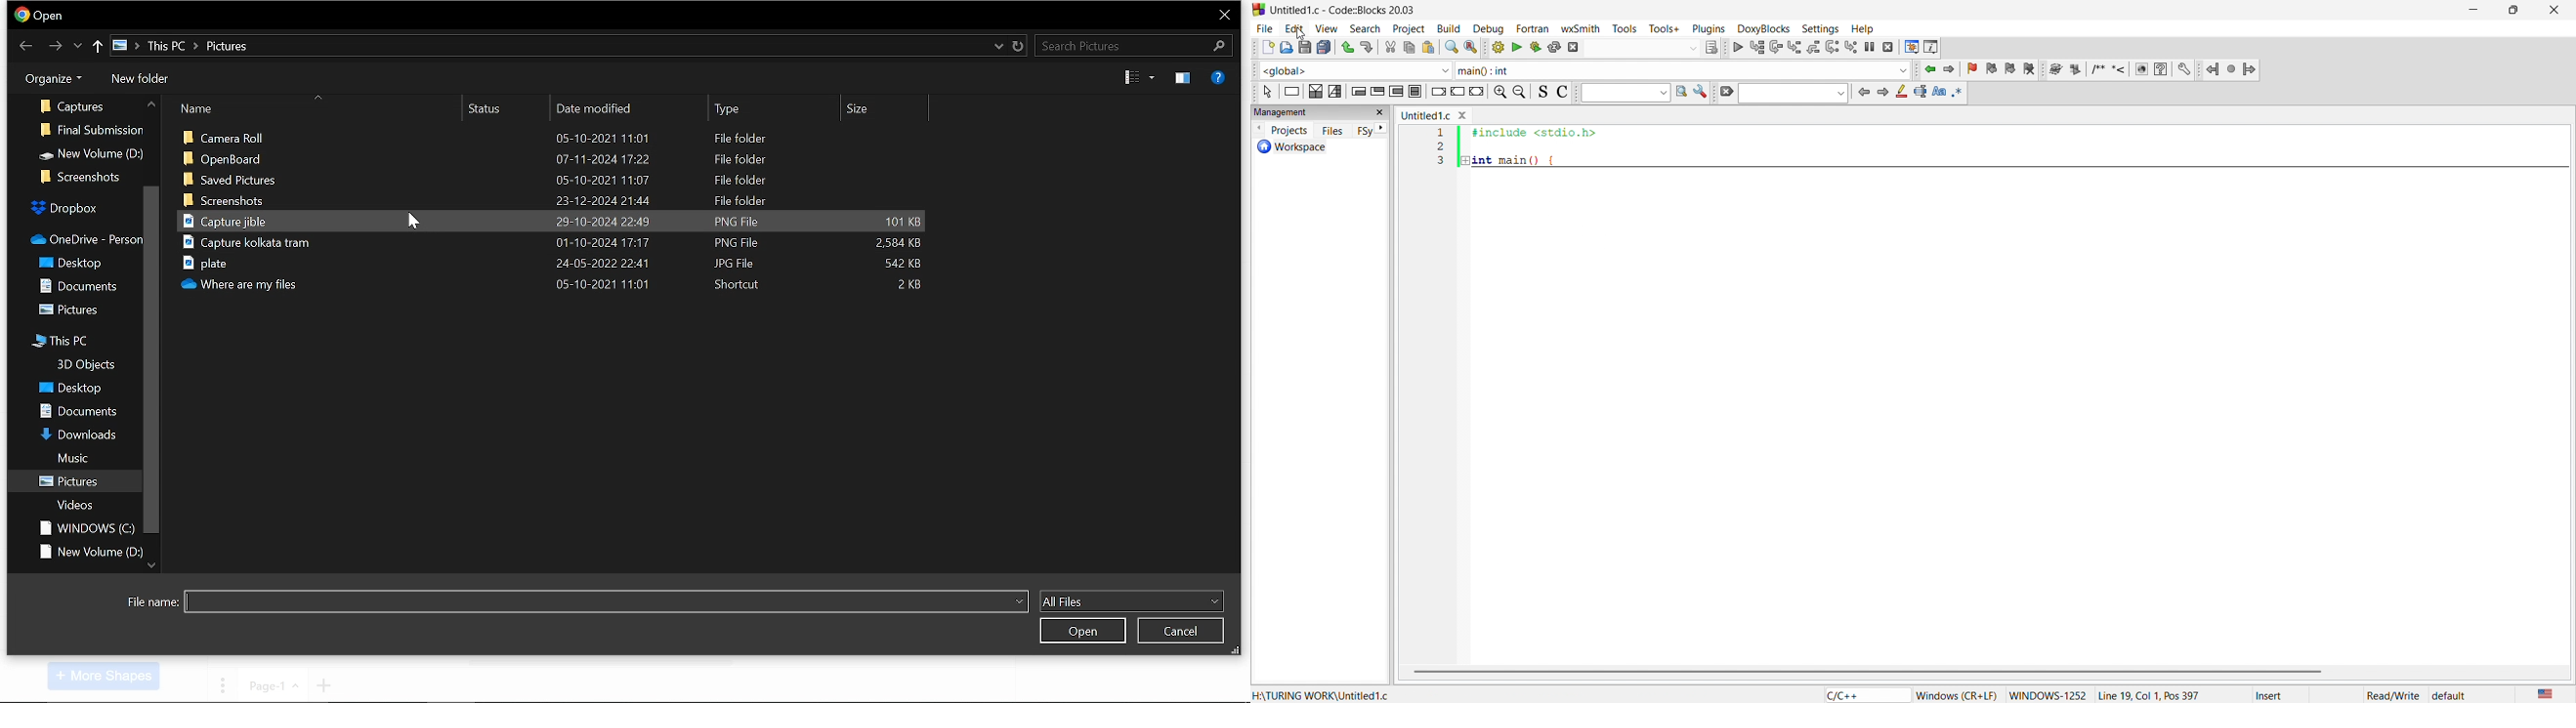 This screenshot has height=728, width=2576. Describe the element at coordinates (1302, 33) in the screenshot. I see `cursor` at that location.